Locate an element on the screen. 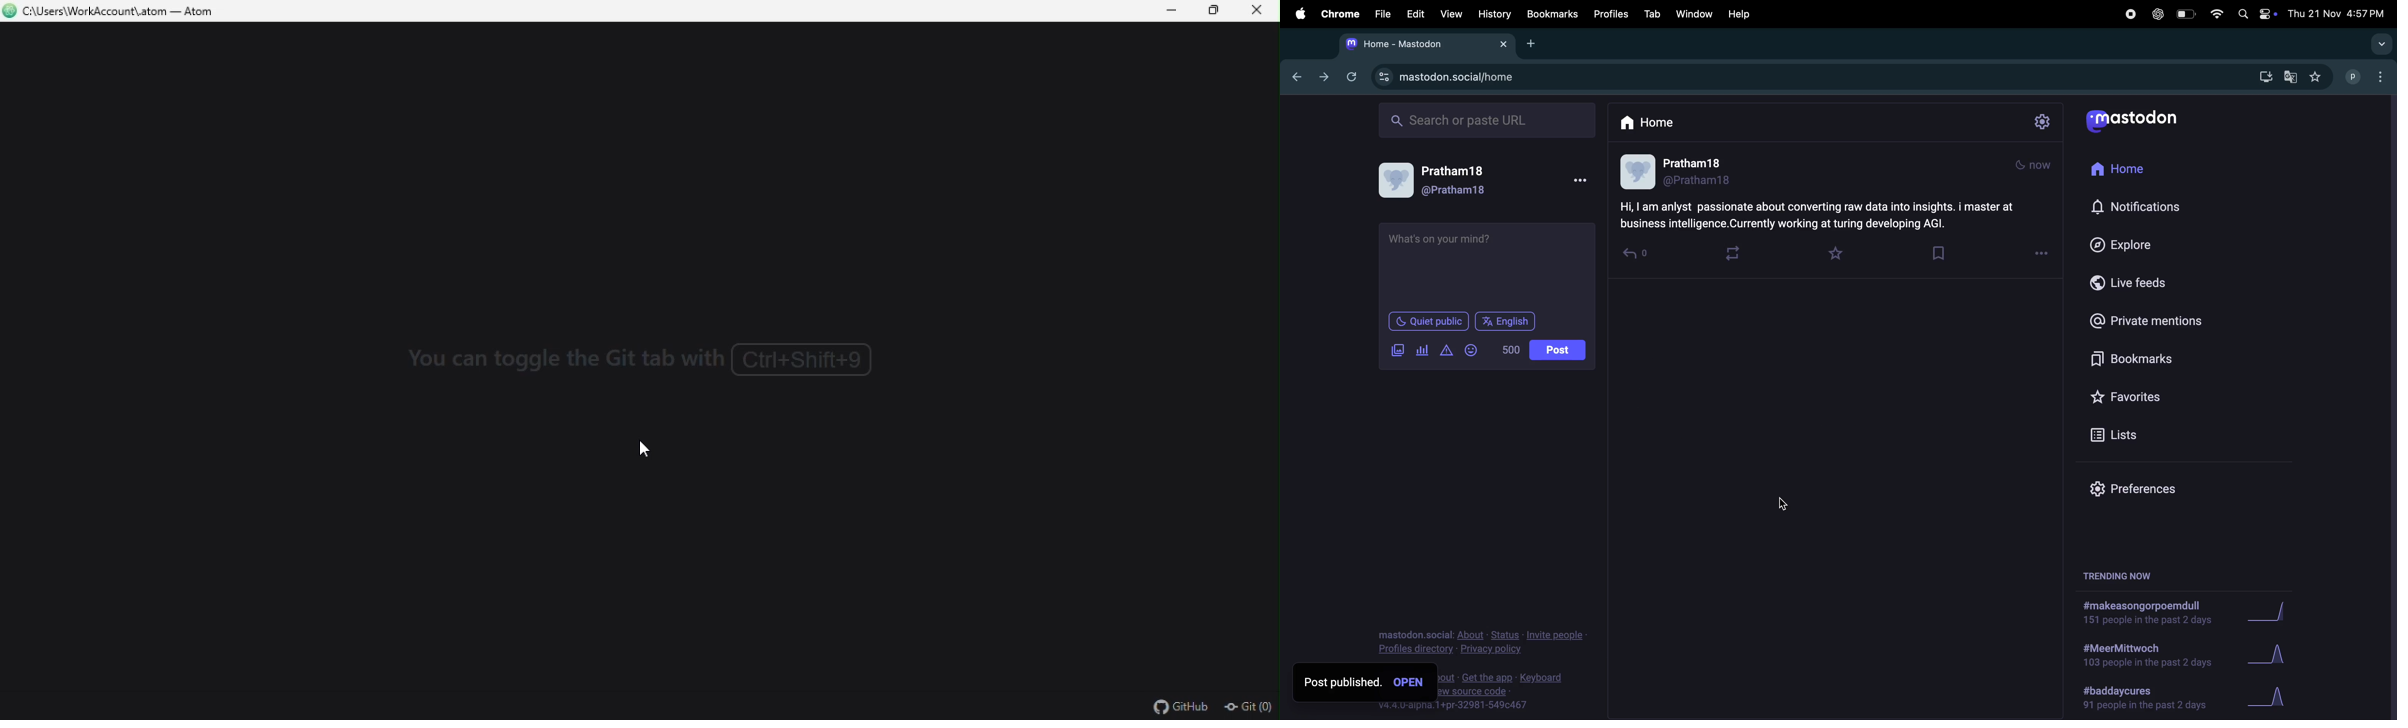 The height and width of the screenshot is (728, 2408). hashtag is located at coordinates (2141, 657).